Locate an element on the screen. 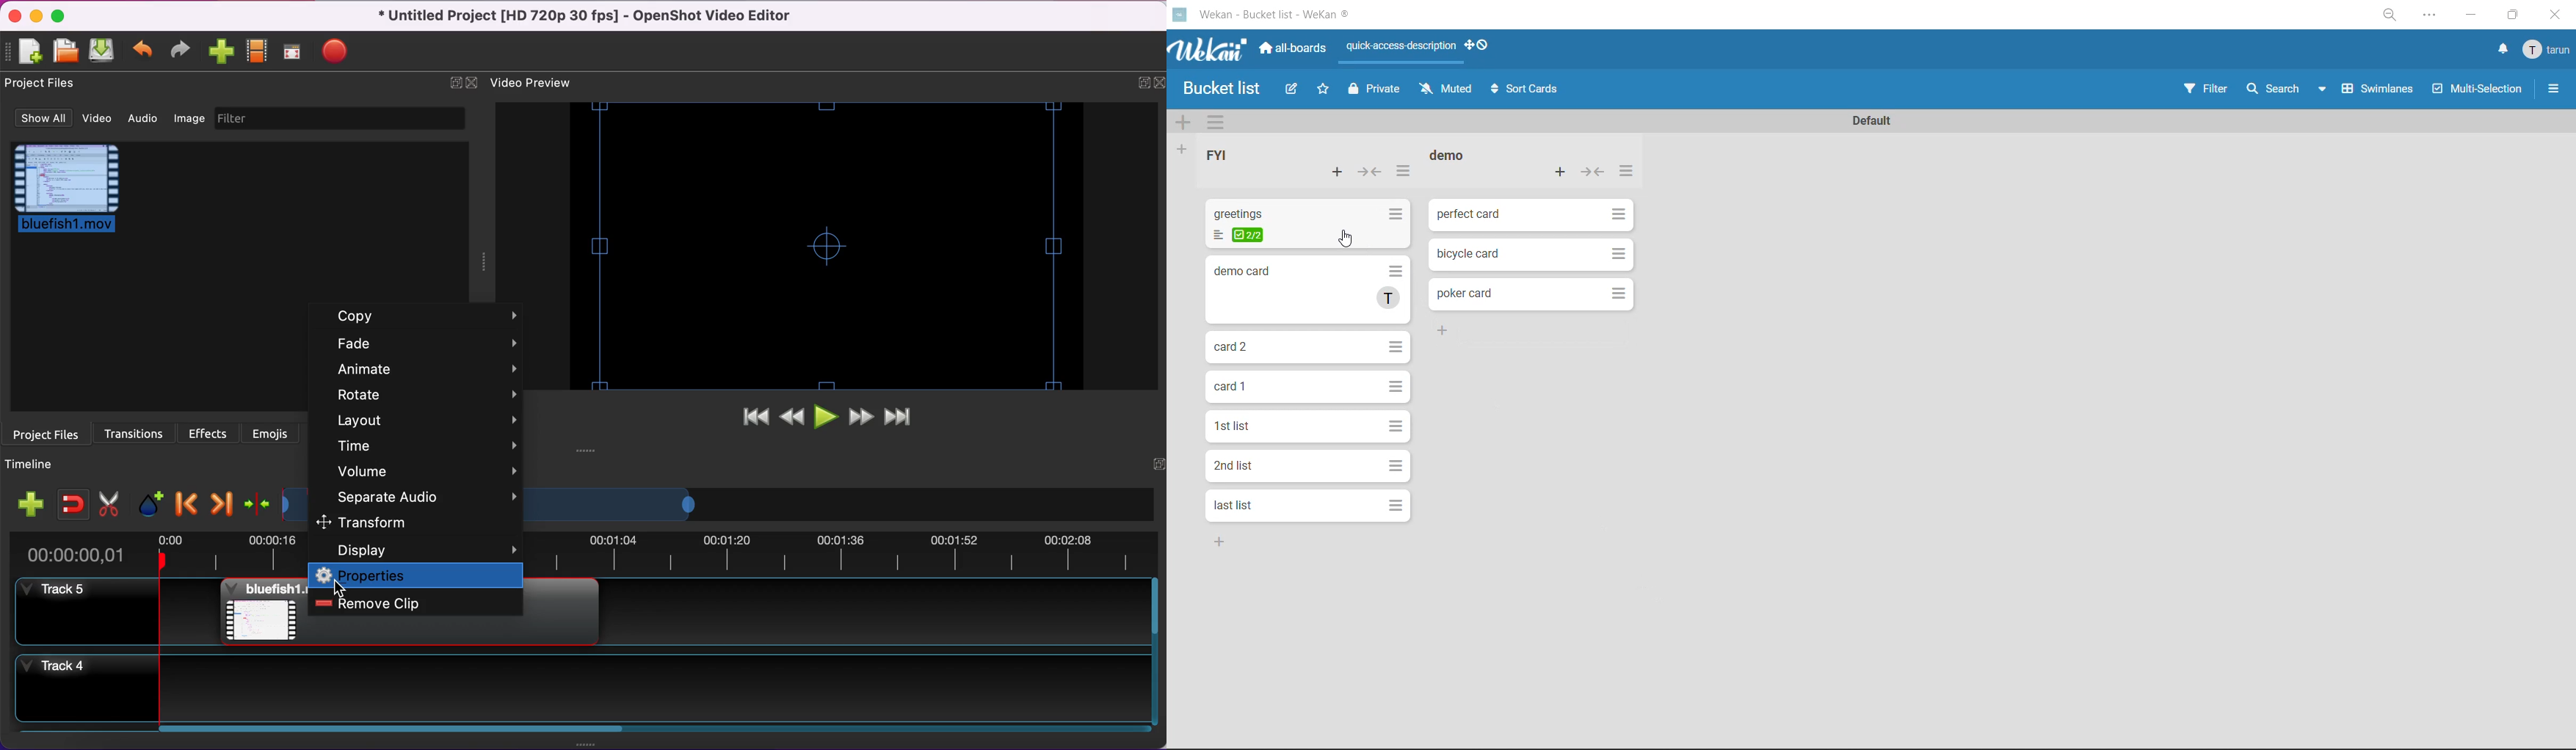 The image size is (2576, 756). project files is located at coordinates (44, 84).